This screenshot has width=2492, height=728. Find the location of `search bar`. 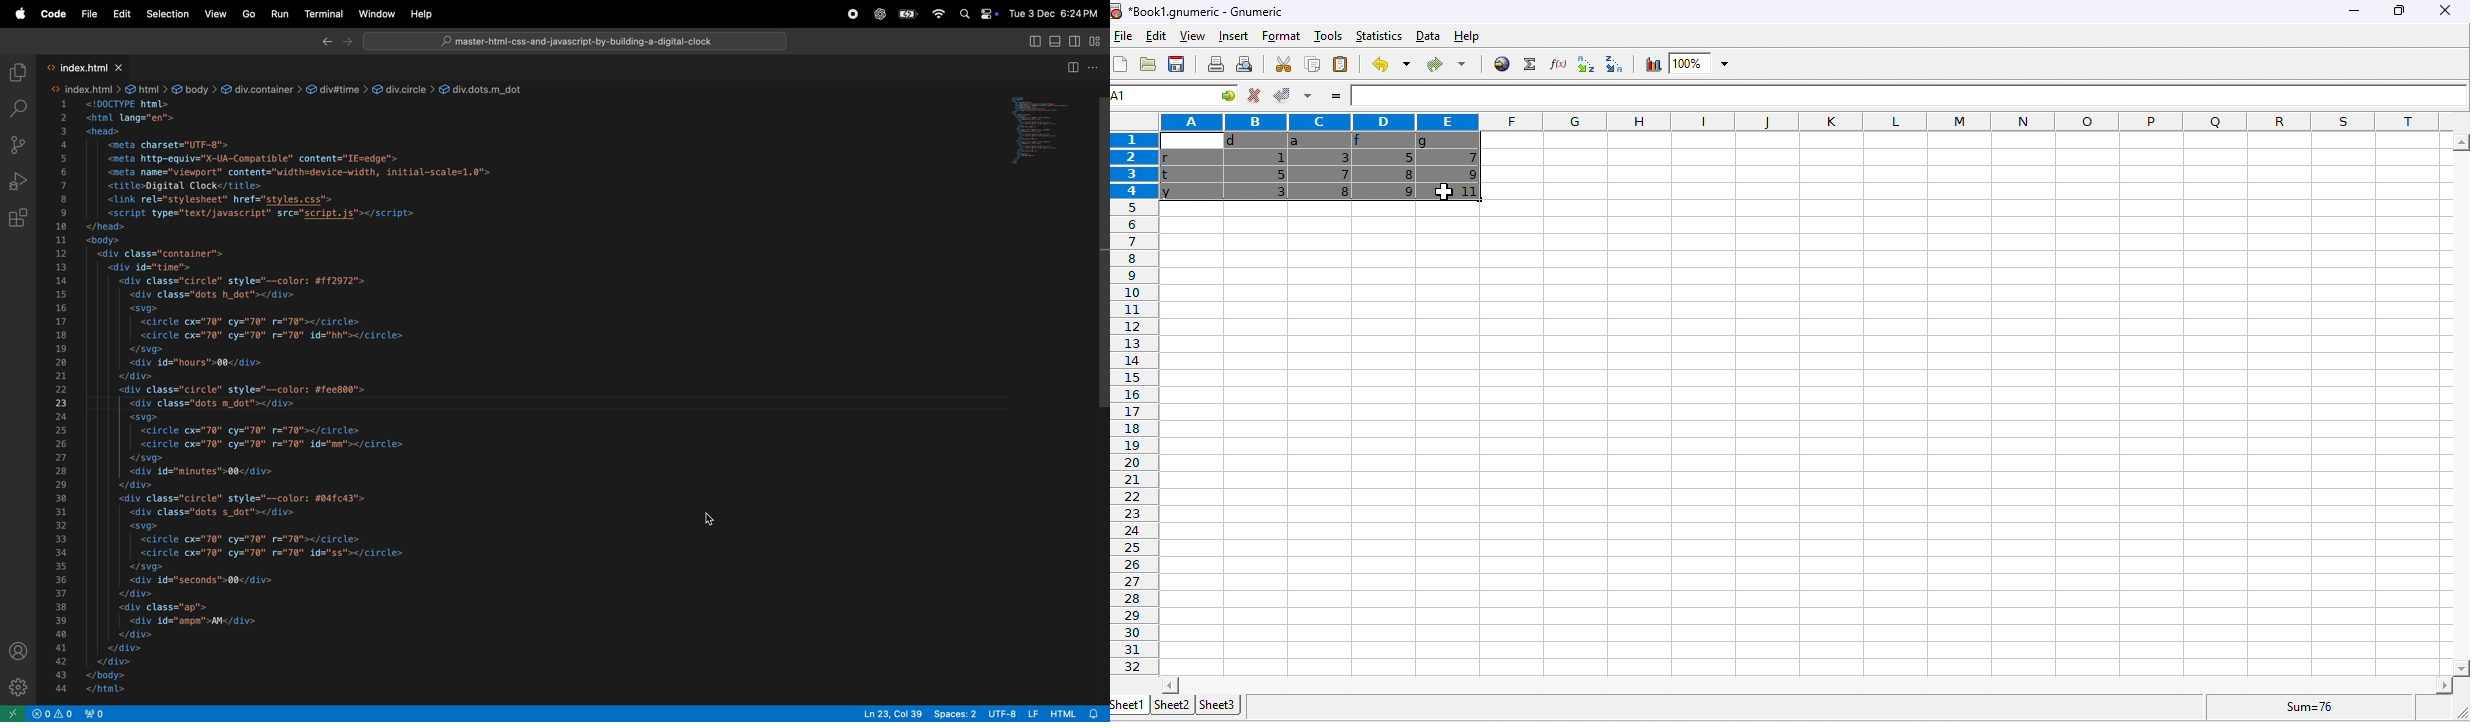

search bar is located at coordinates (573, 40).